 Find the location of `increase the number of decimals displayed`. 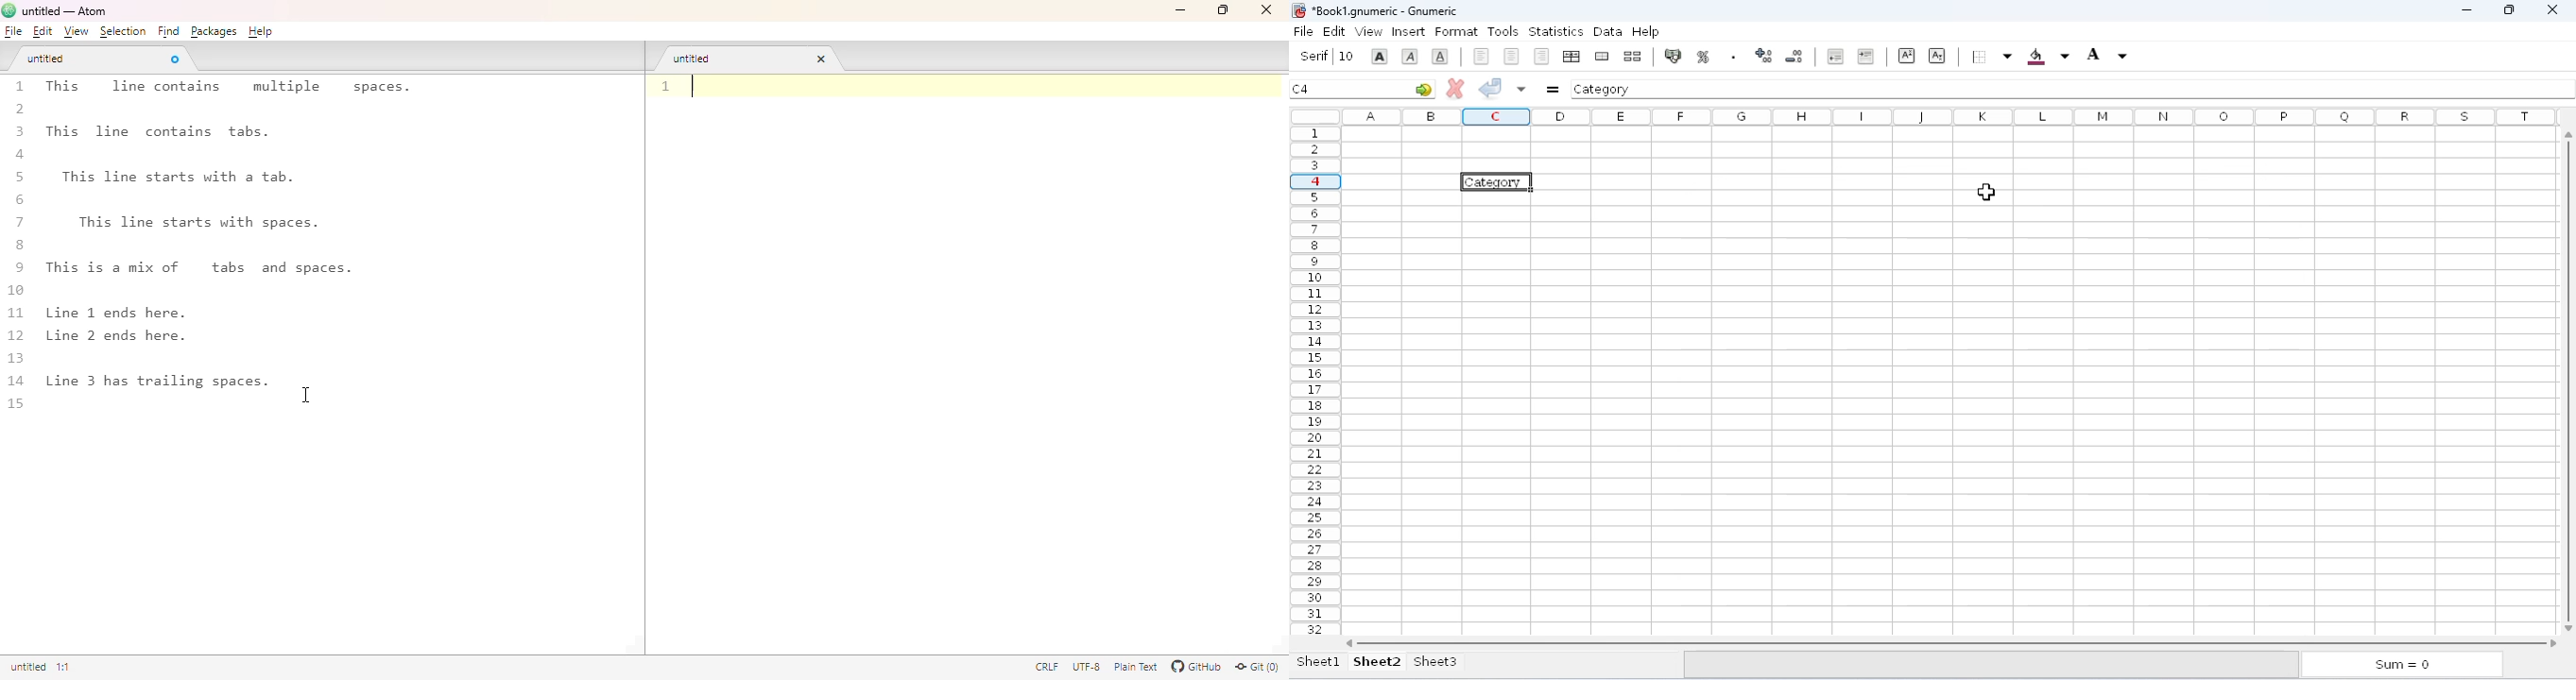

increase the number of decimals displayed is located at coordinates (1796, 56).